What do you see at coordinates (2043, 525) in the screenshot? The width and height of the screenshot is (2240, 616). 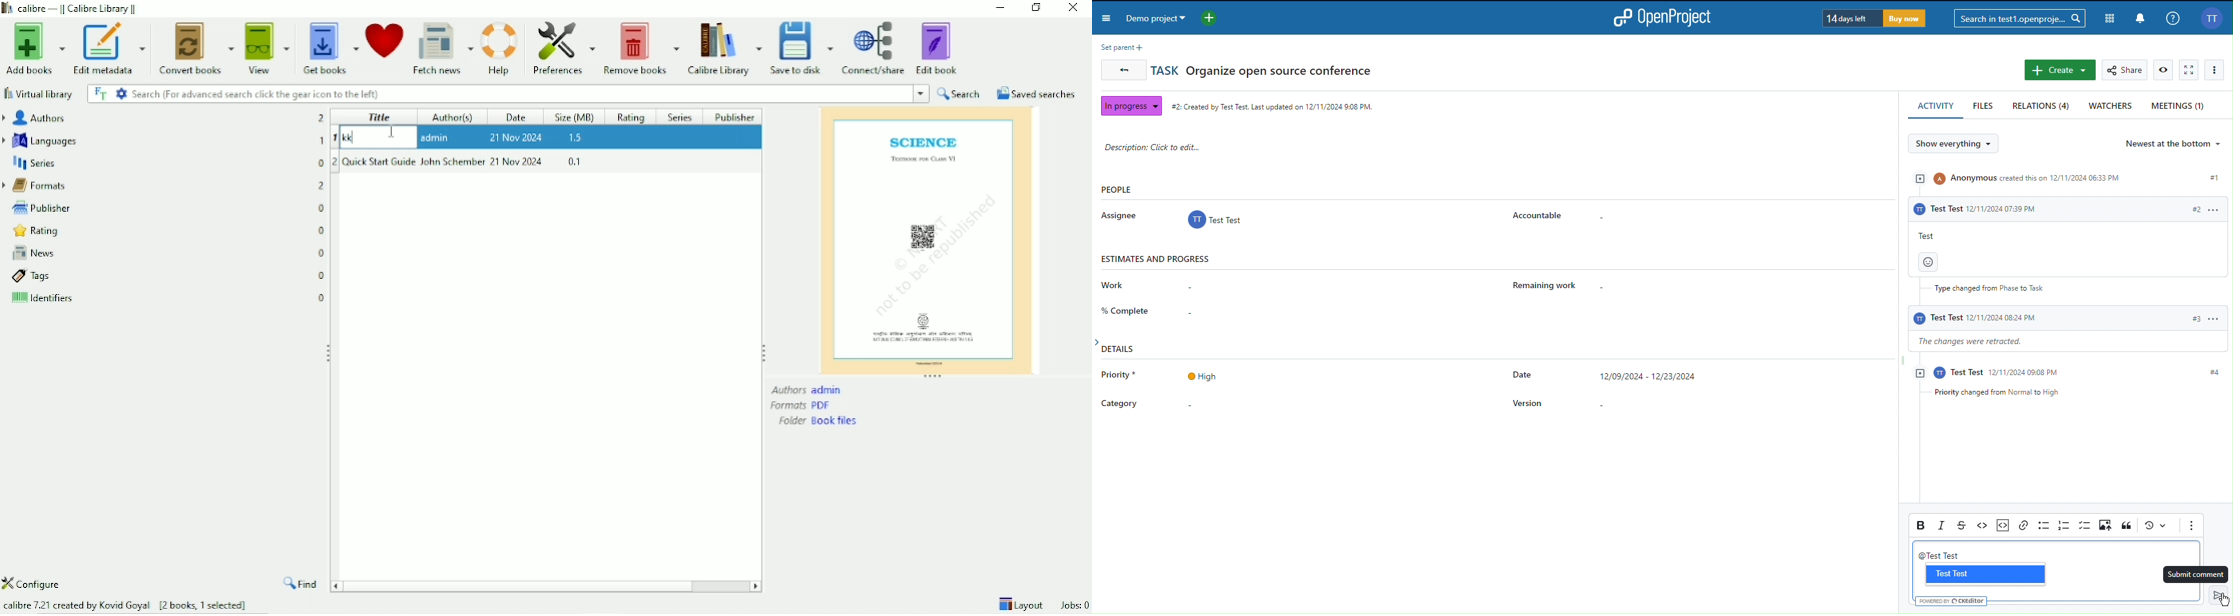 I see `Bullet List` at bounding box center [2043, 525].